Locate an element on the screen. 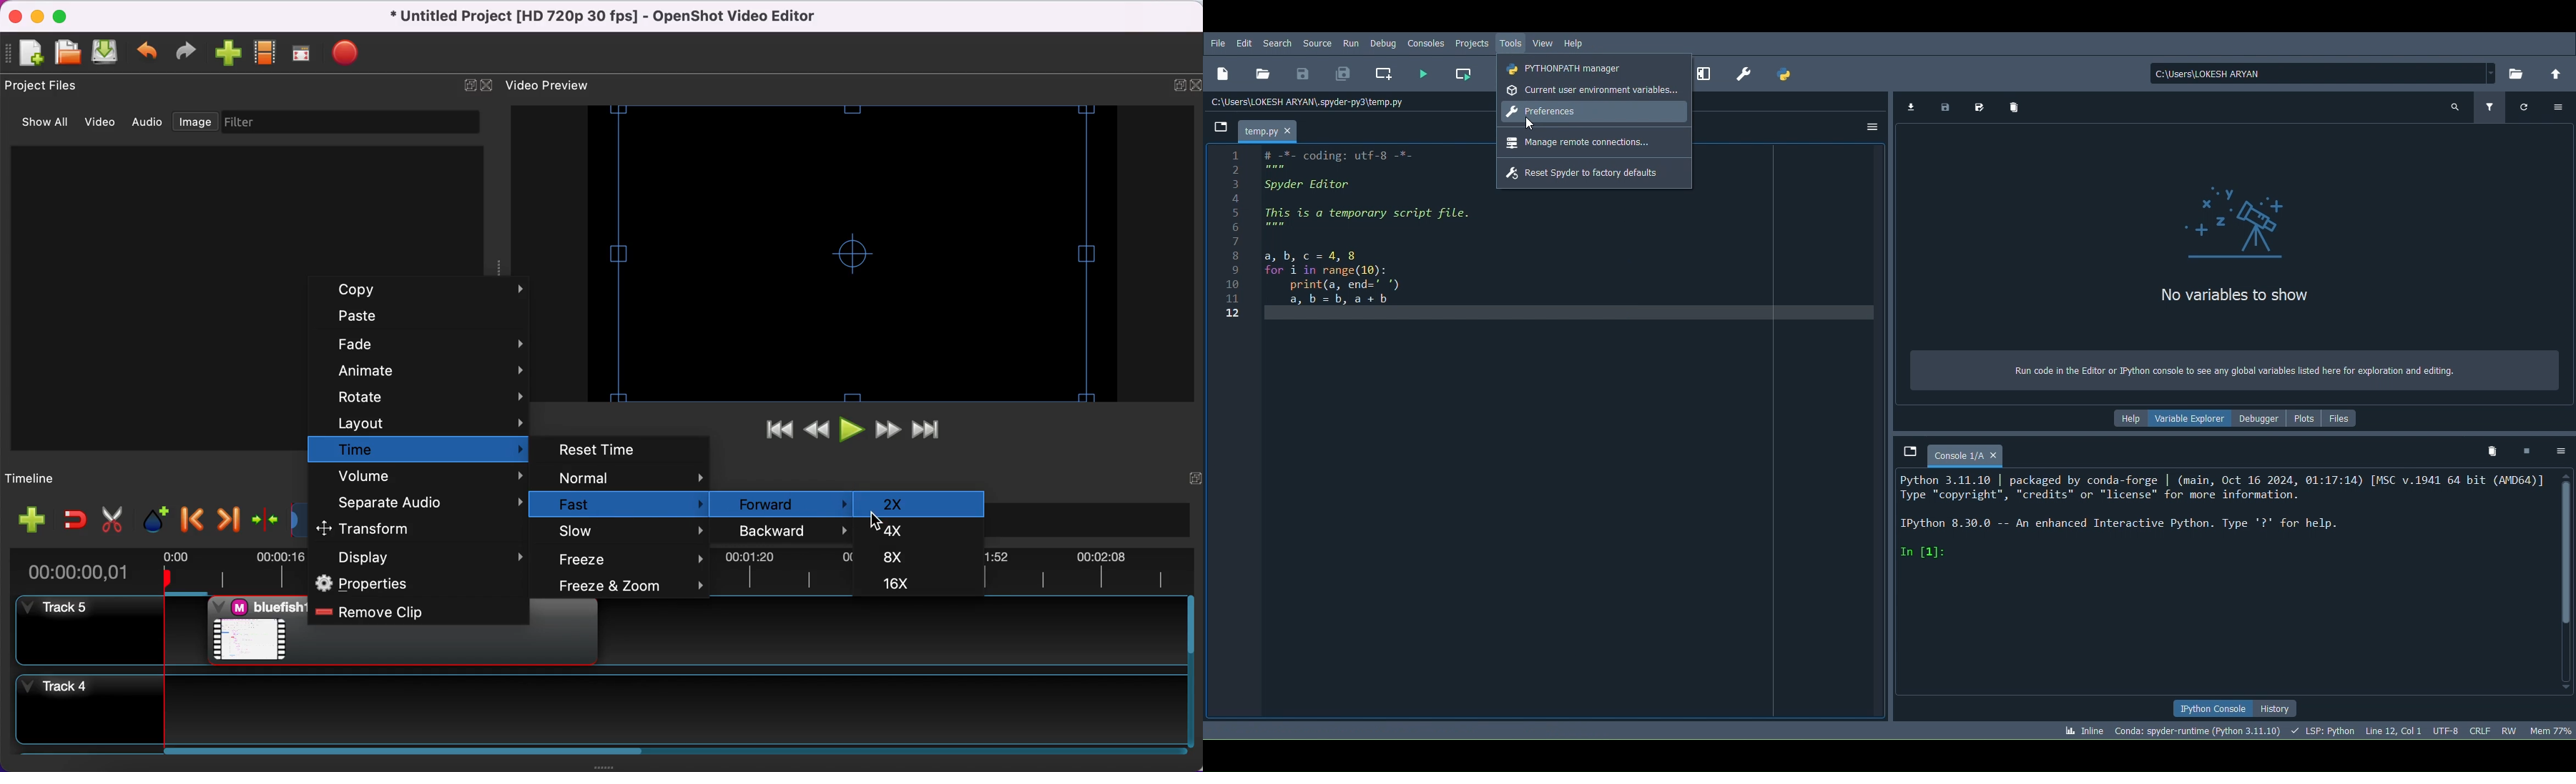 This screenshot has height=784, width=2576. backward is located at coordinates (788, 532).